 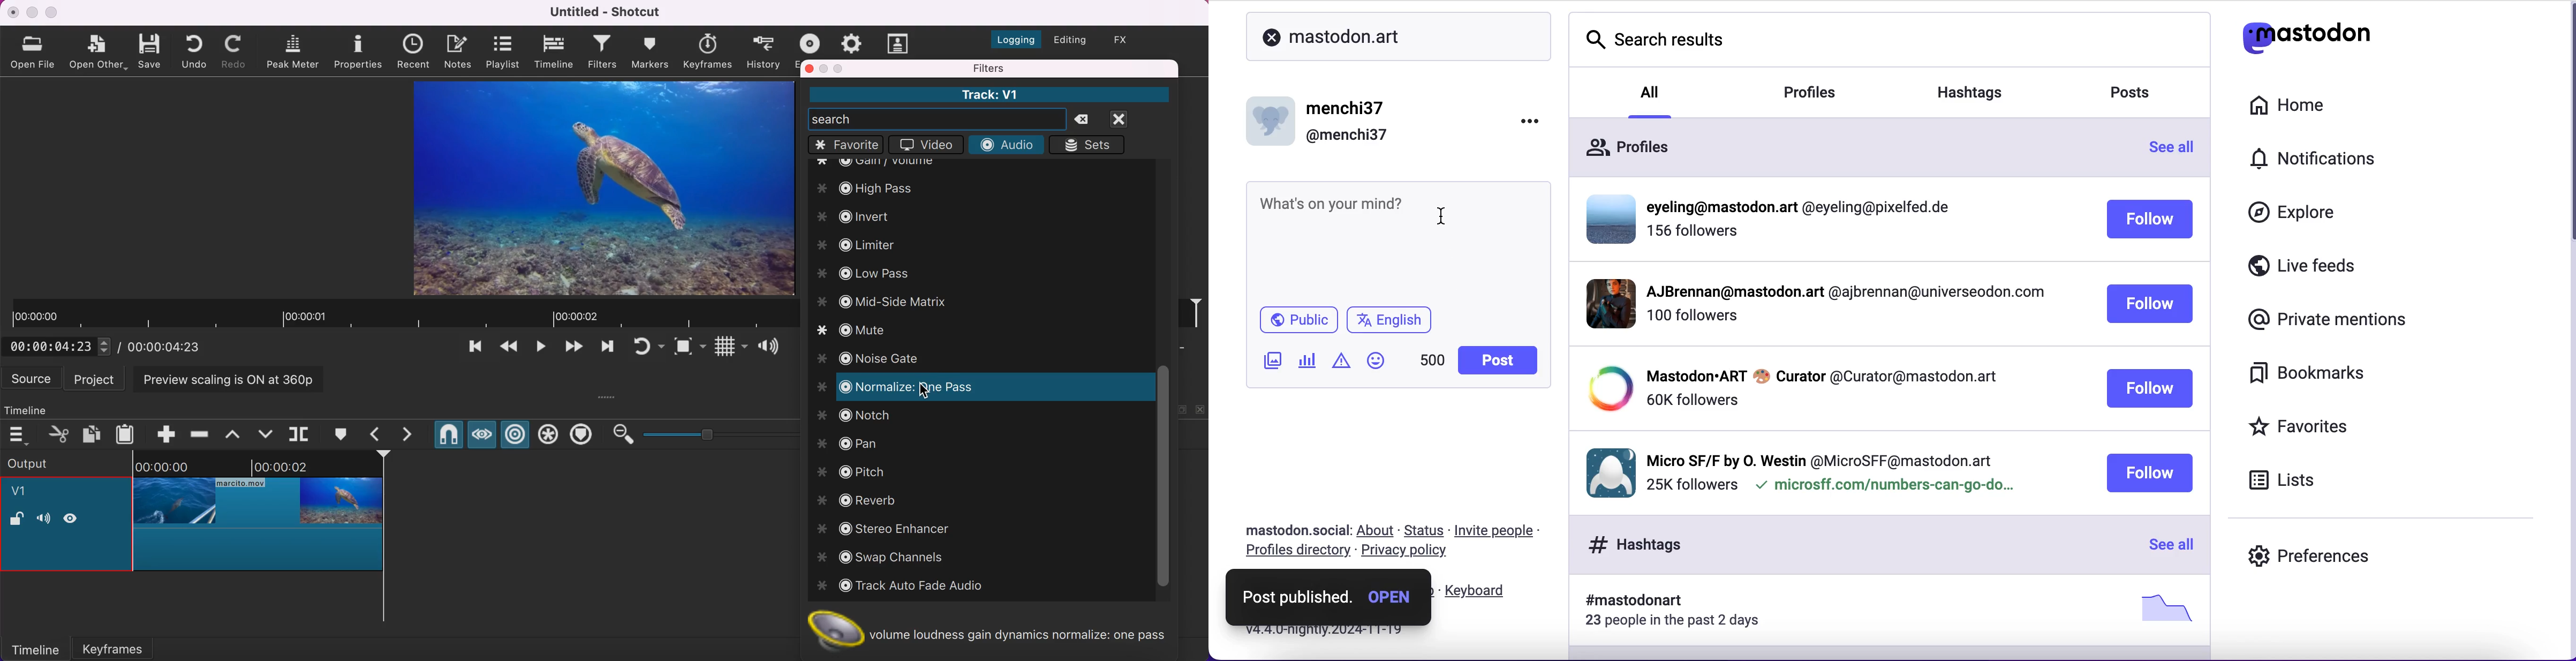 I want to click on subtitles, so click(x=899, y=43).